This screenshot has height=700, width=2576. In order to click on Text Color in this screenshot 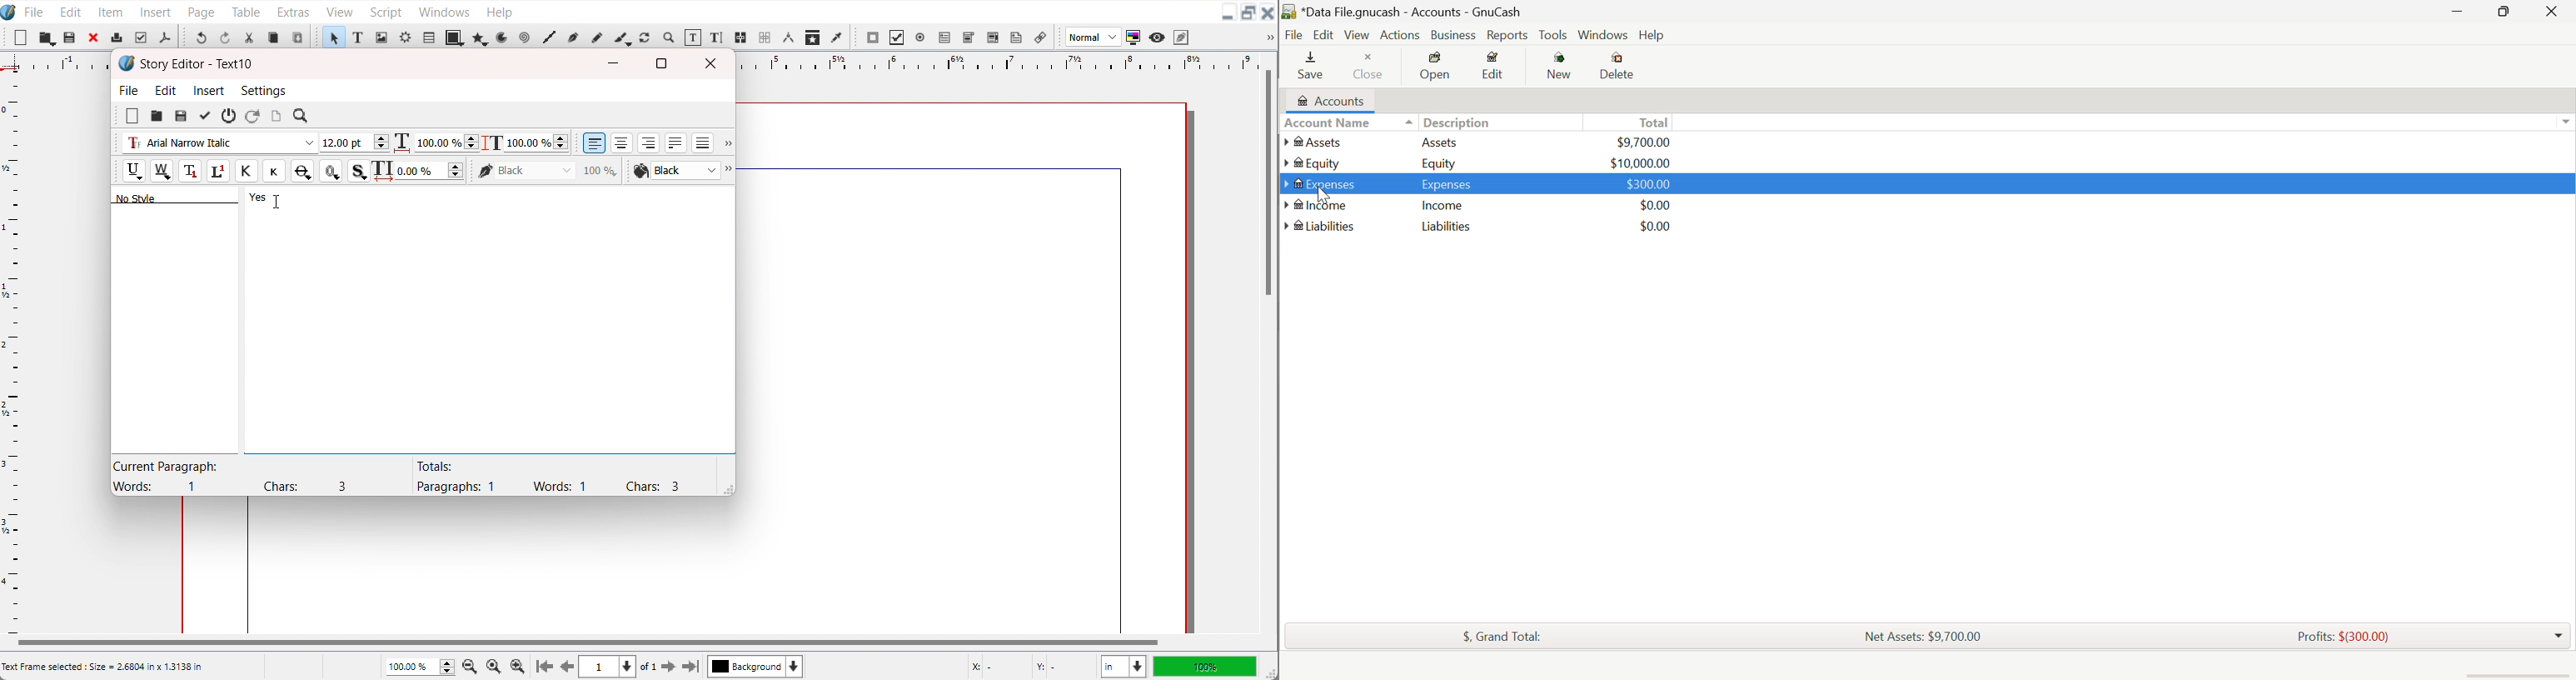, I will do `click(675, 171)`.